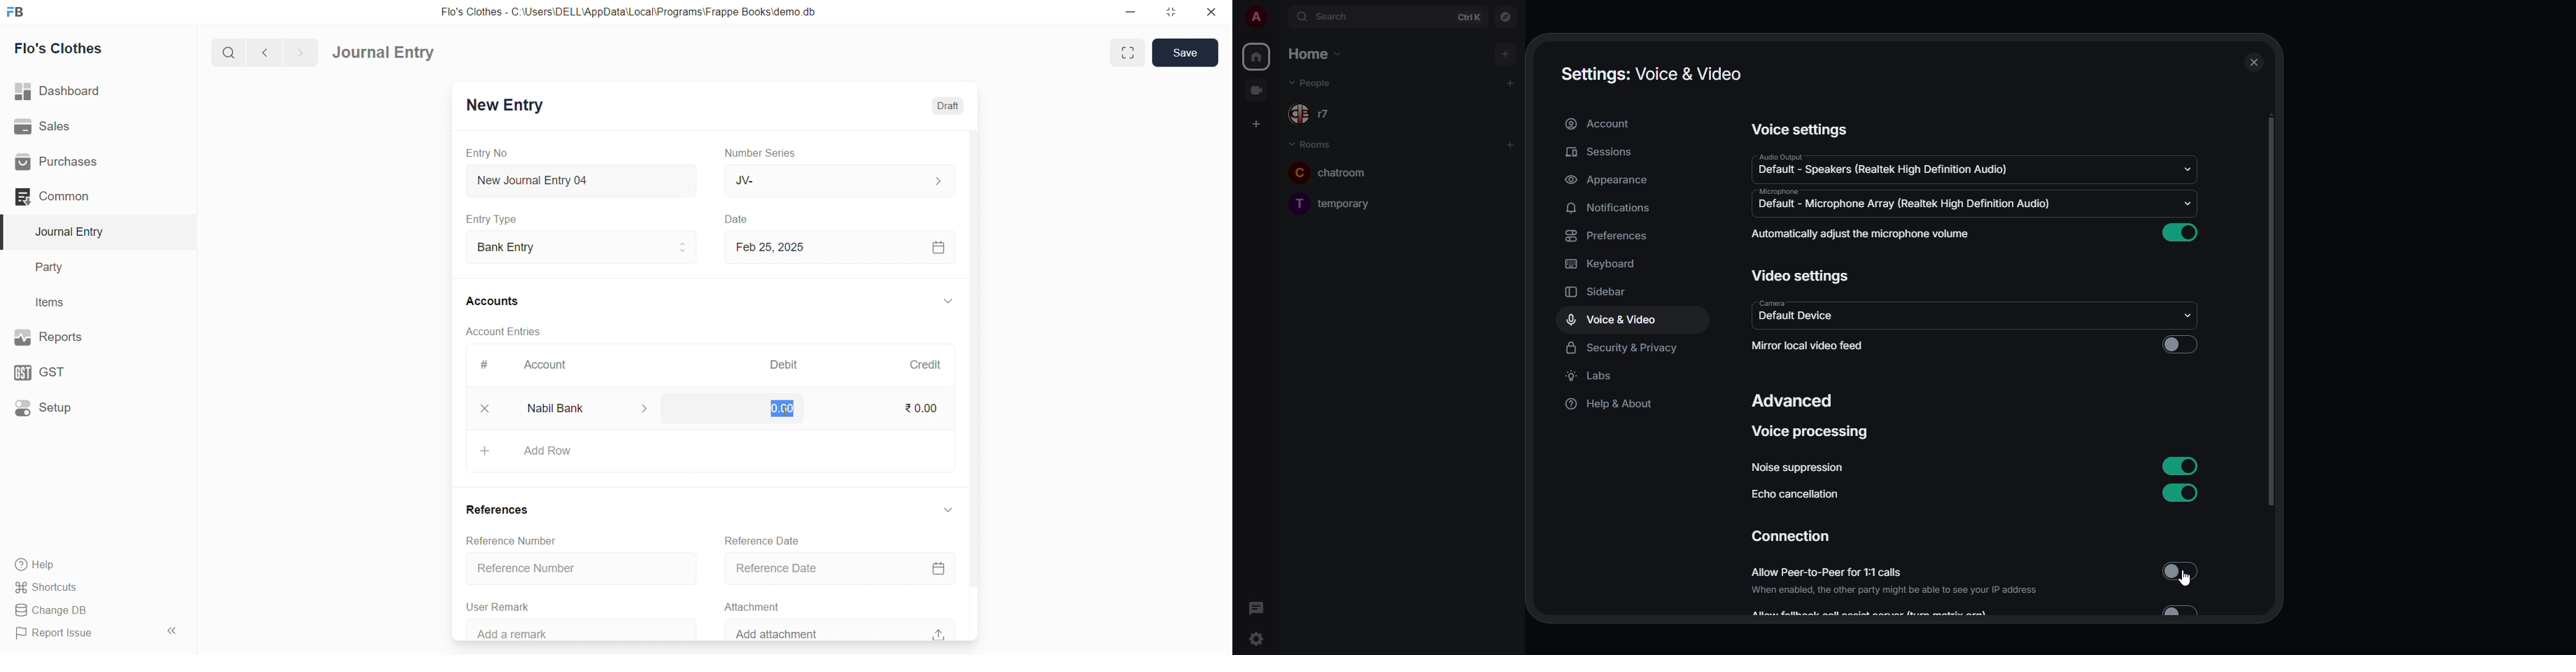  What do you see at coordinates (2179, 569) in the screenshot?
I see `disabled` at bounding box center [2179, 569].